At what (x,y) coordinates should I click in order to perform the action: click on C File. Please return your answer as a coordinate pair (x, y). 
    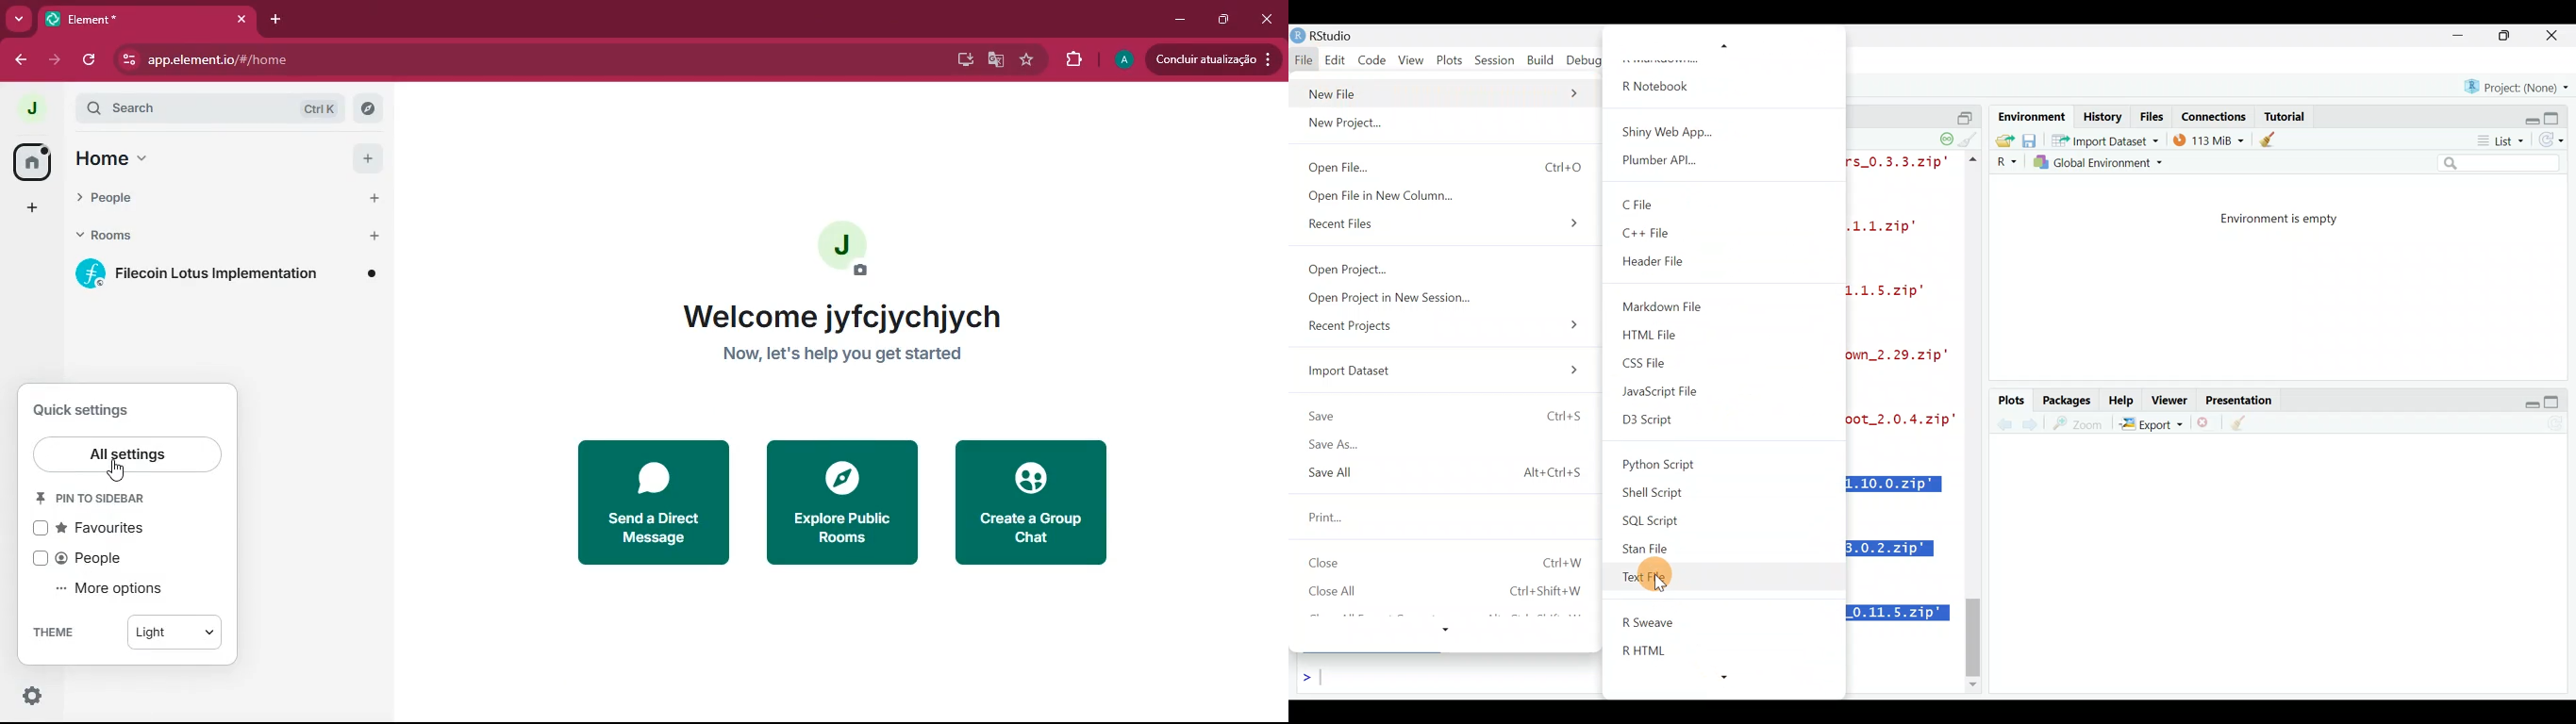
    Looking at the image, I should click on (1653, 202).